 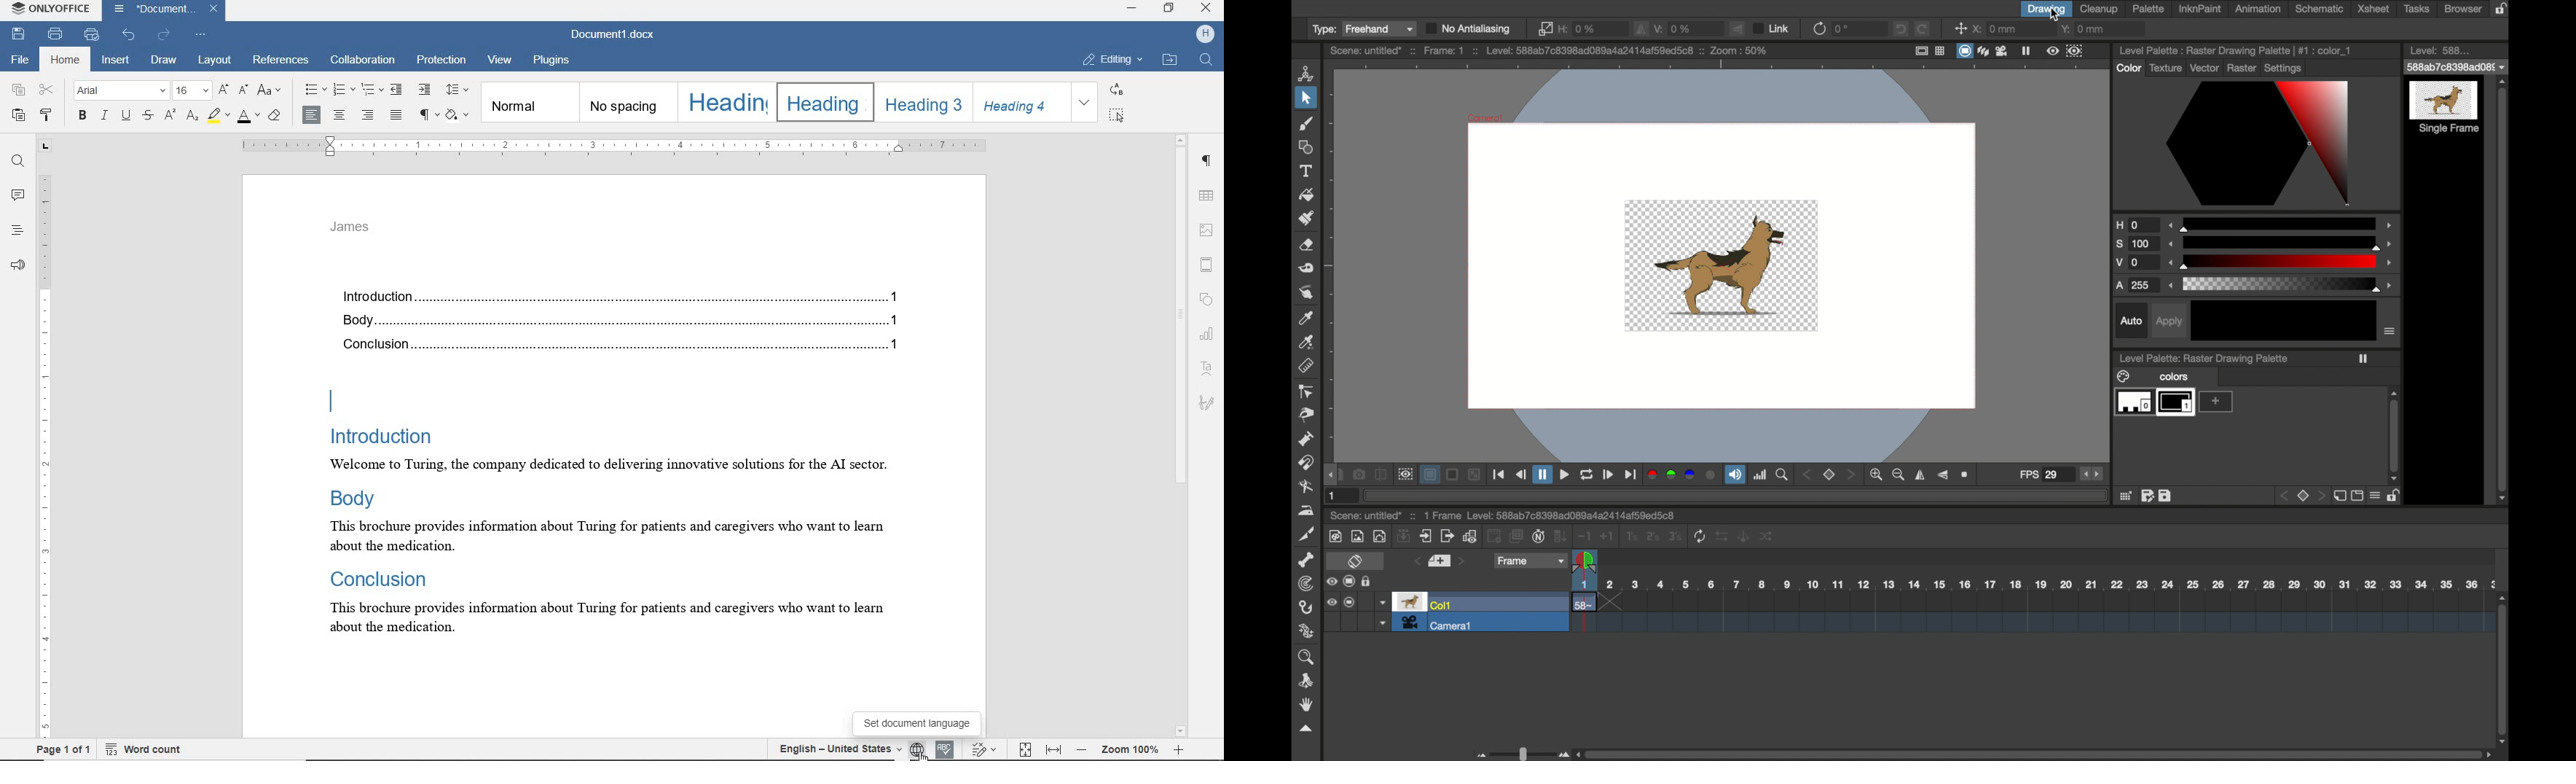 I want to click on fit to page, so click(x=1026, y=751).